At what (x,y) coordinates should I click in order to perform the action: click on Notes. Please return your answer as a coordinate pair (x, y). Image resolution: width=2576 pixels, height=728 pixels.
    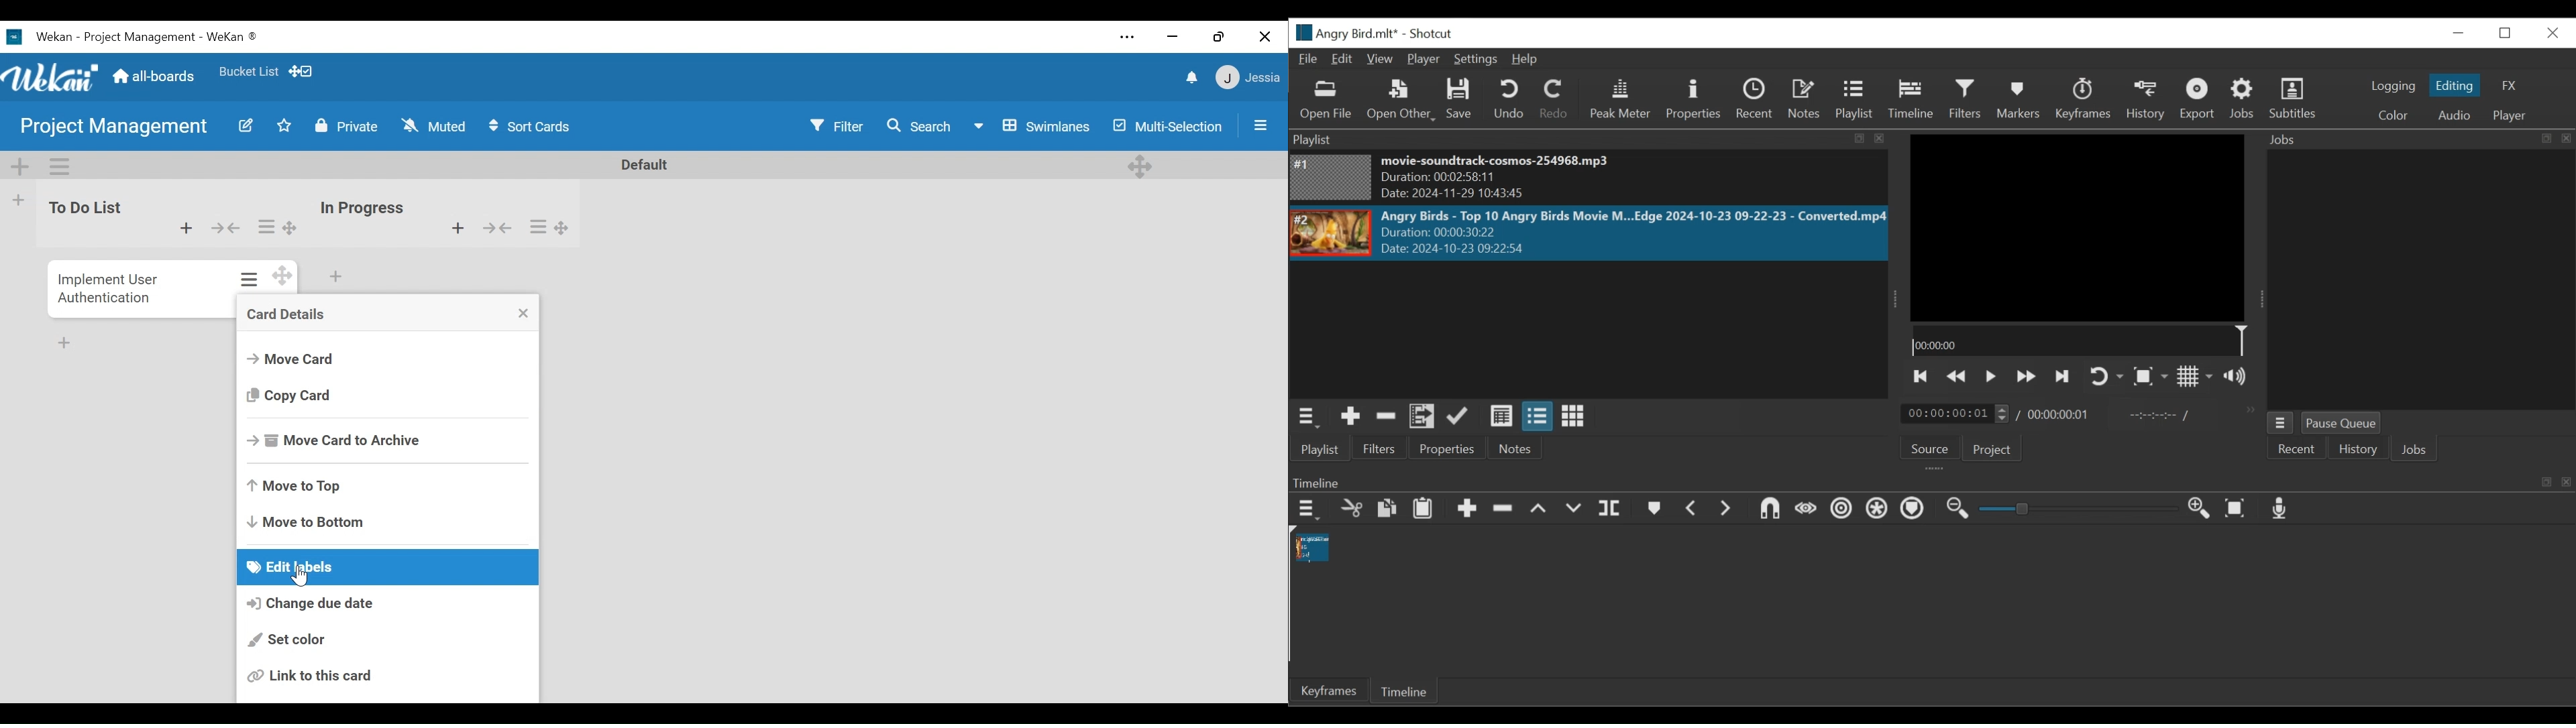
    Looking at the image, I should click on (1514, 449).